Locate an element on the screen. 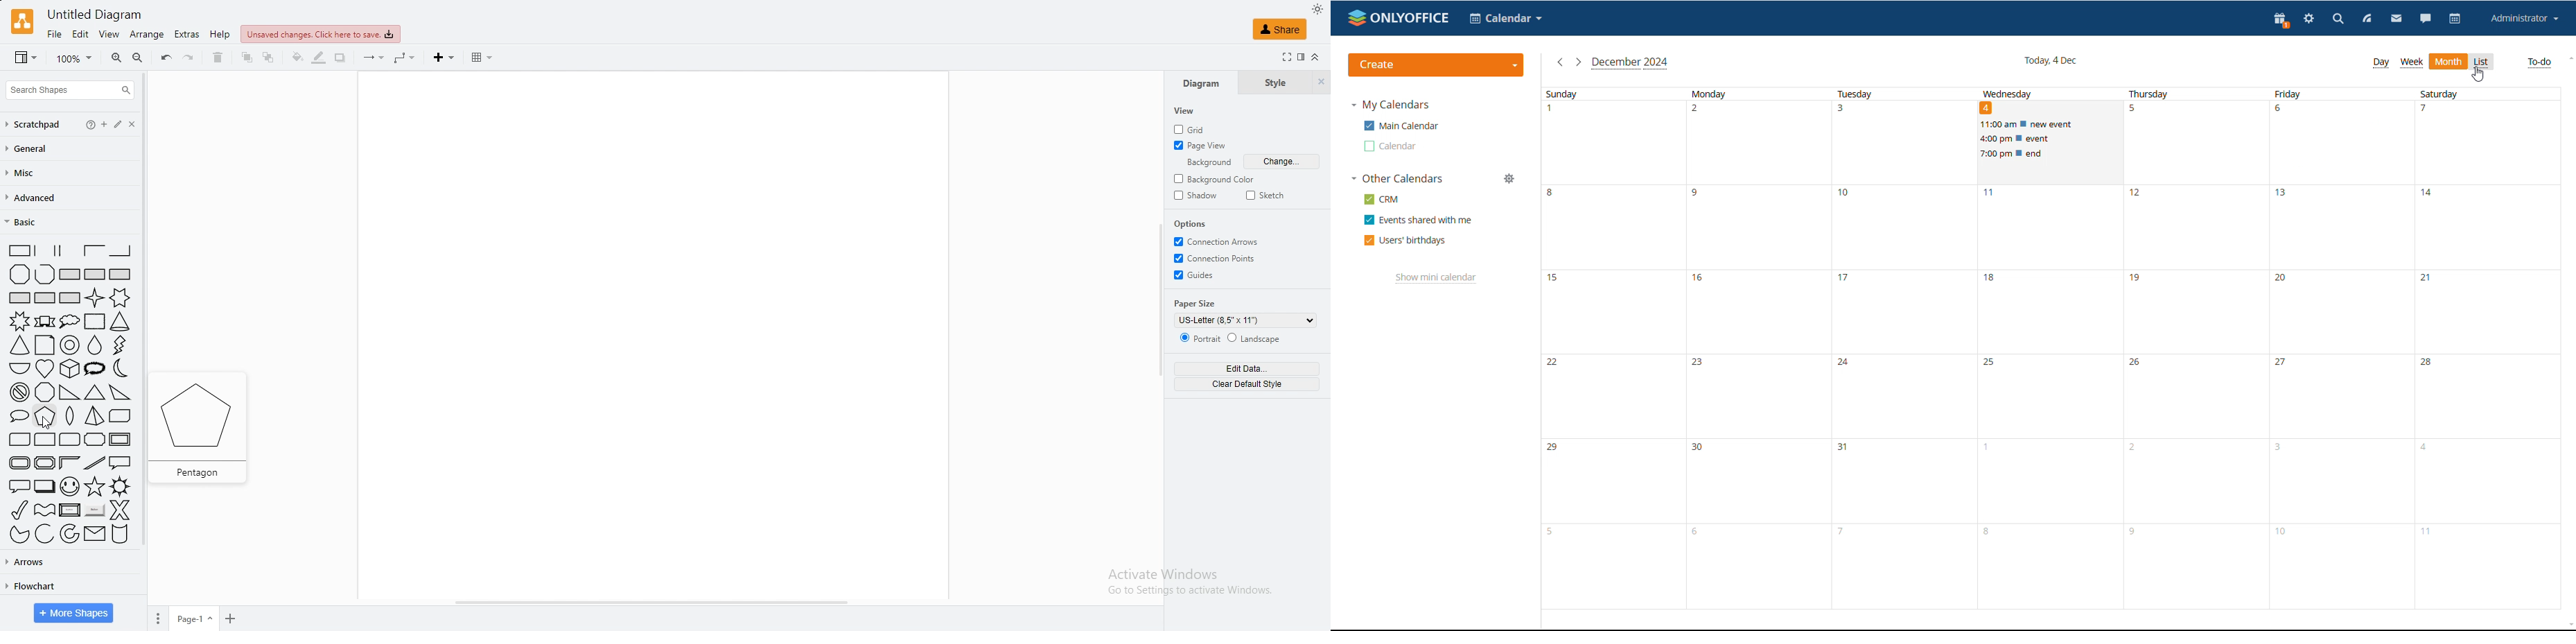  obtuse triangle is located at coordinates (121, 392).